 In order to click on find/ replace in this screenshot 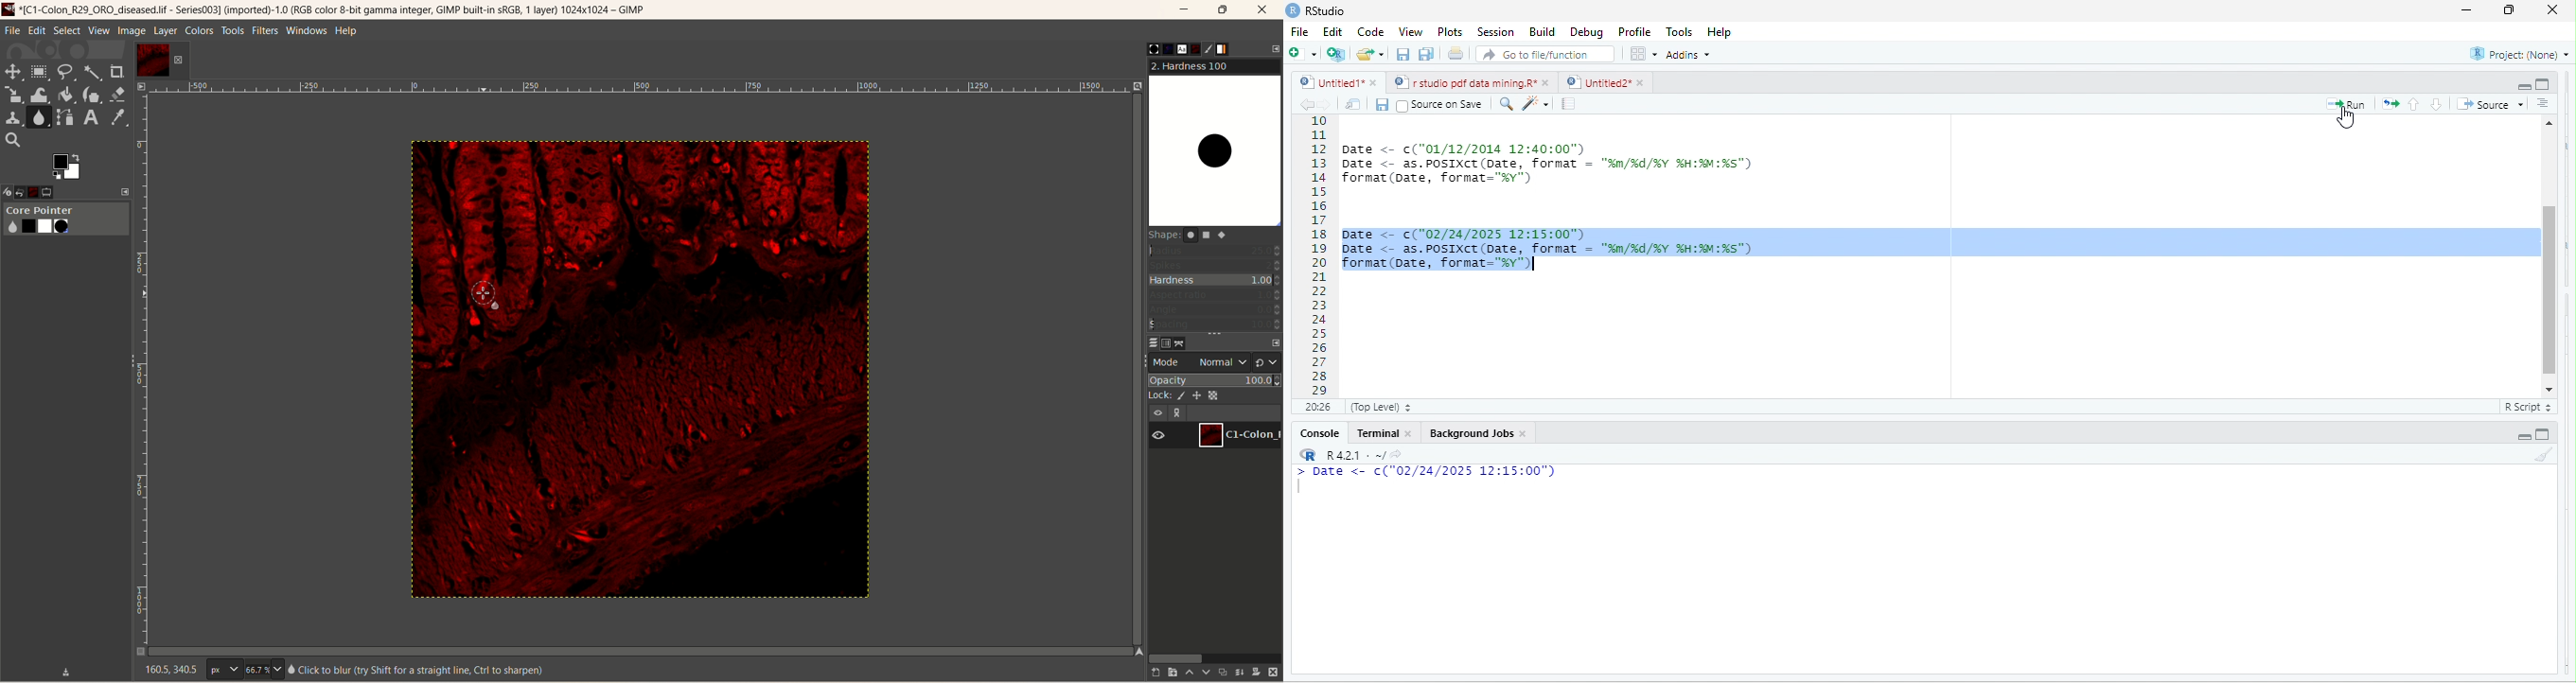, I will do `click(1503, 104)`.